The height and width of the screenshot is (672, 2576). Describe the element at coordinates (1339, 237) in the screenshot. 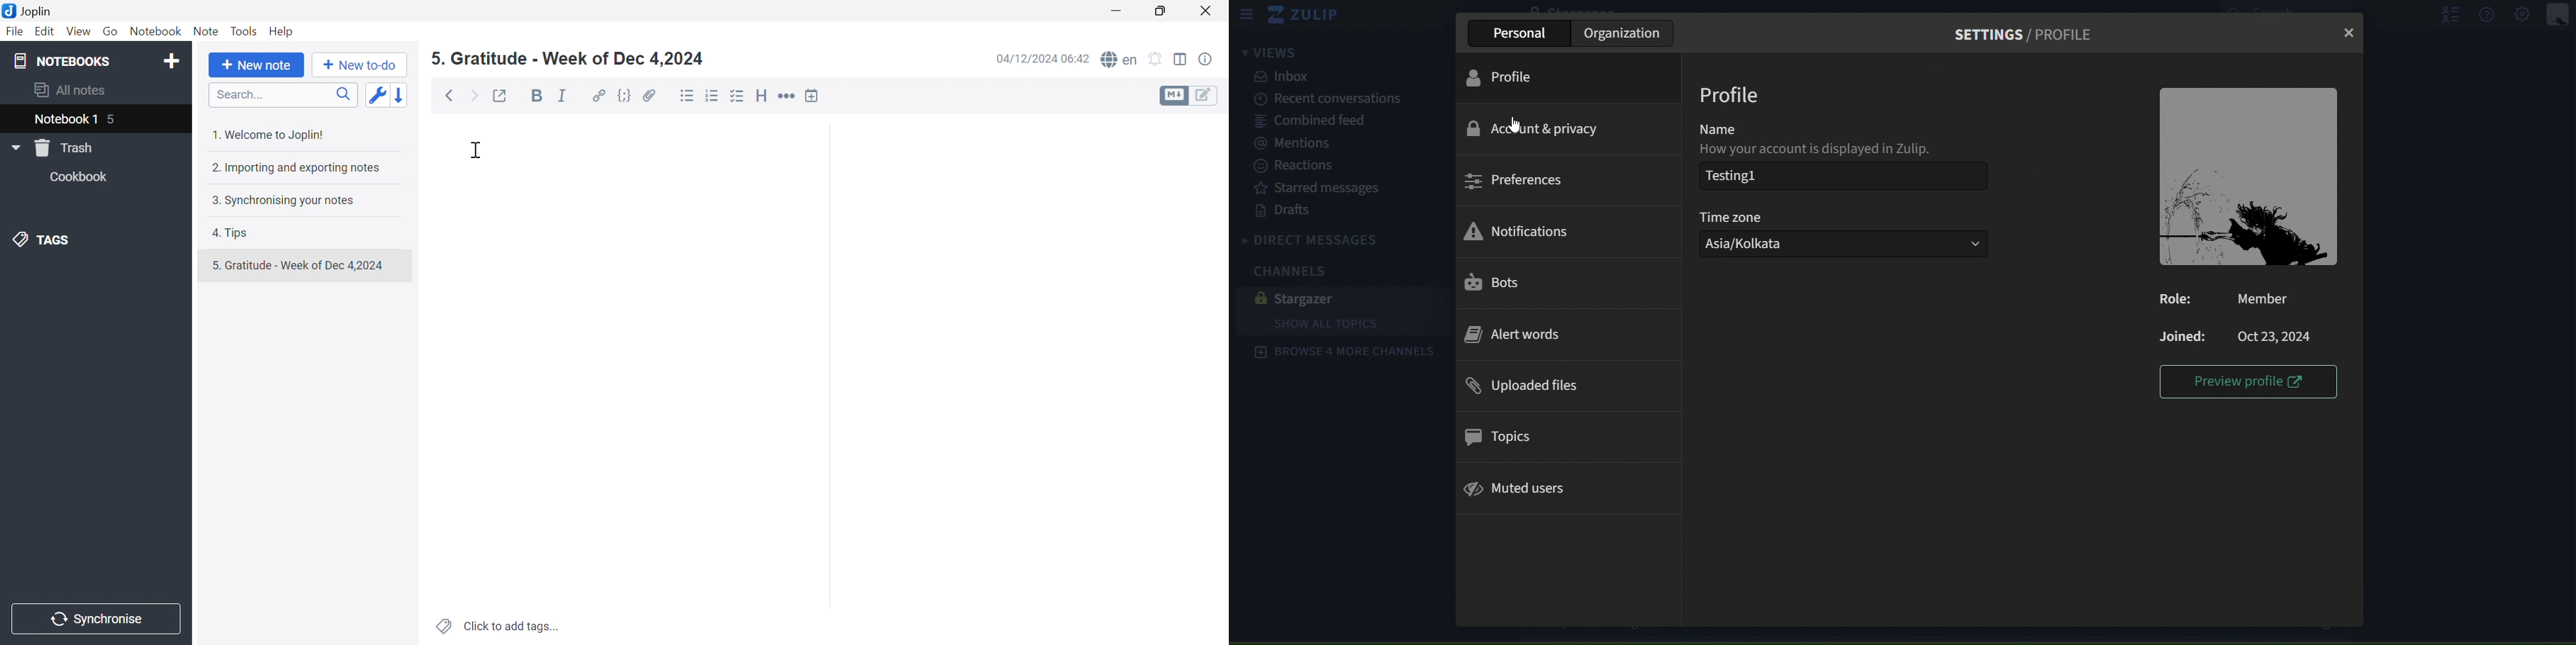

I see `direct messages` at that location.